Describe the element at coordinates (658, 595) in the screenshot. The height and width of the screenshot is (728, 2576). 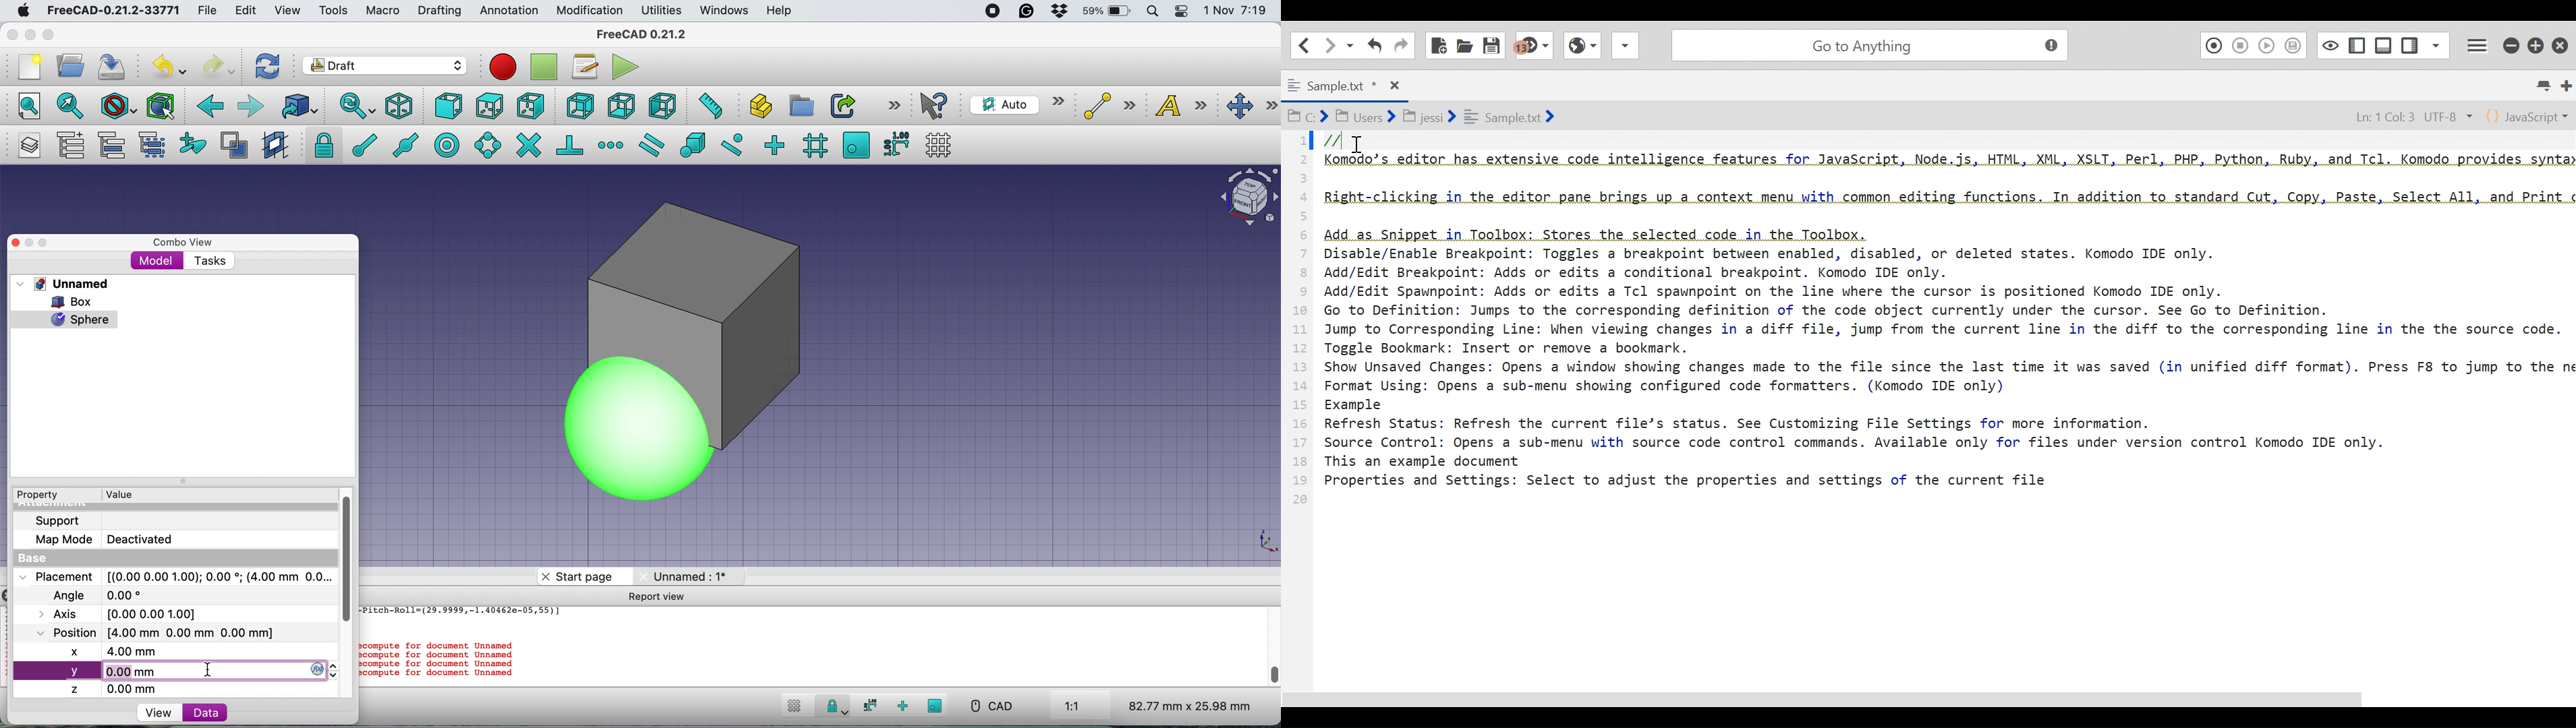
I see `report view` at that location.